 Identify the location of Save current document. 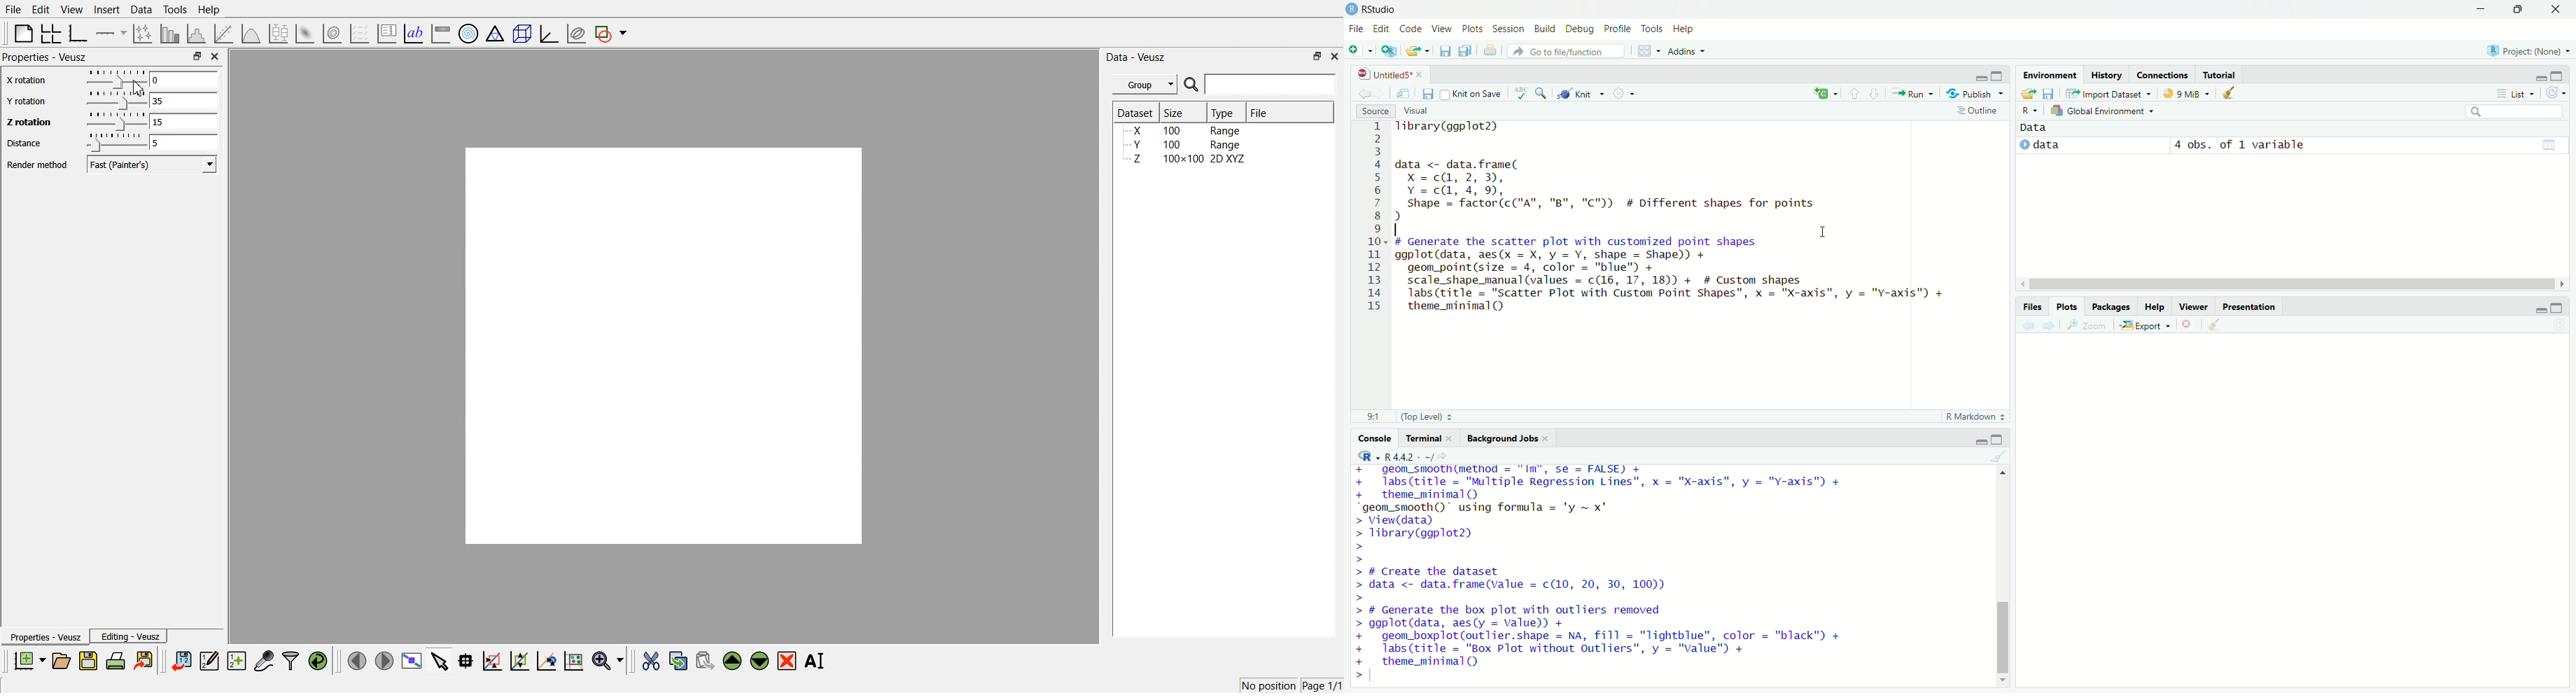
(1428, 94).